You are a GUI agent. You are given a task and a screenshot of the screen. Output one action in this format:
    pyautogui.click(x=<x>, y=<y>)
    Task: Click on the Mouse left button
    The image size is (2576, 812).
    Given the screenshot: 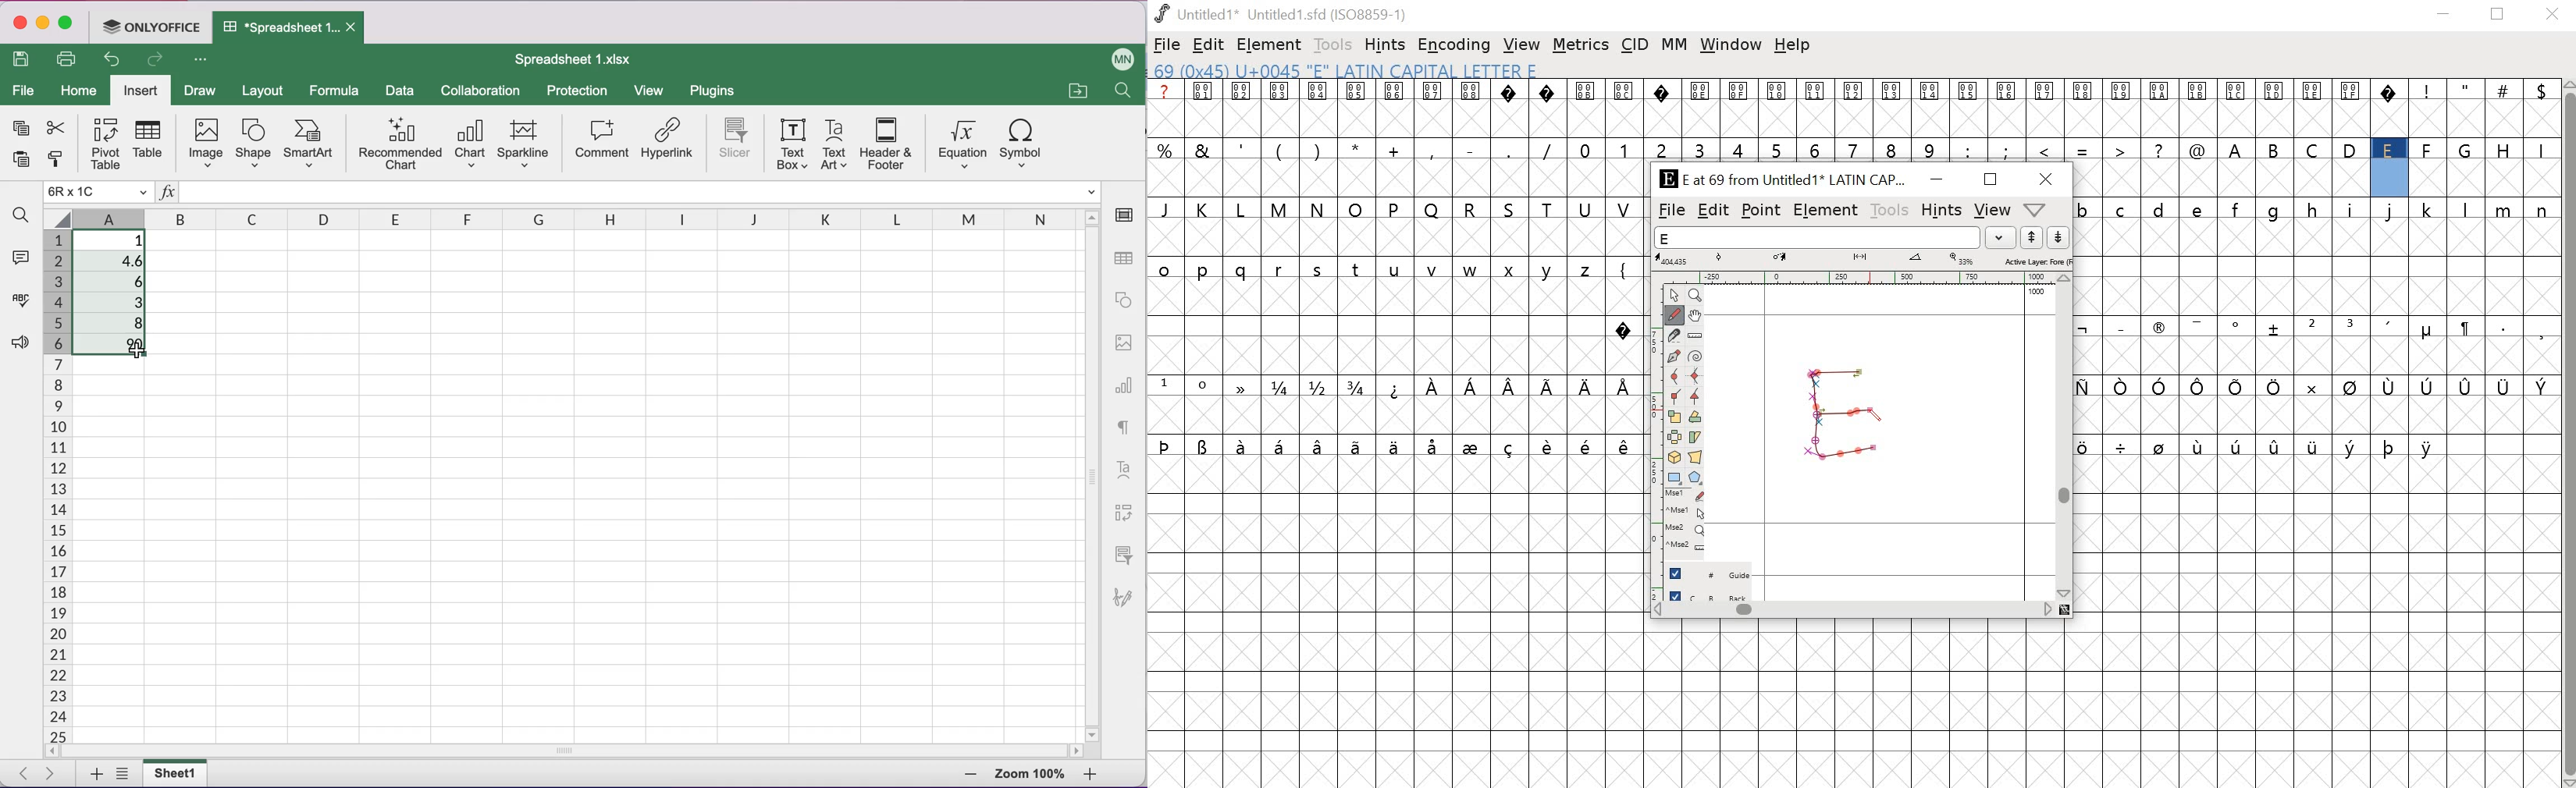 What is the action you would take?
    pyautogui.click(x=1685, y=496)
    